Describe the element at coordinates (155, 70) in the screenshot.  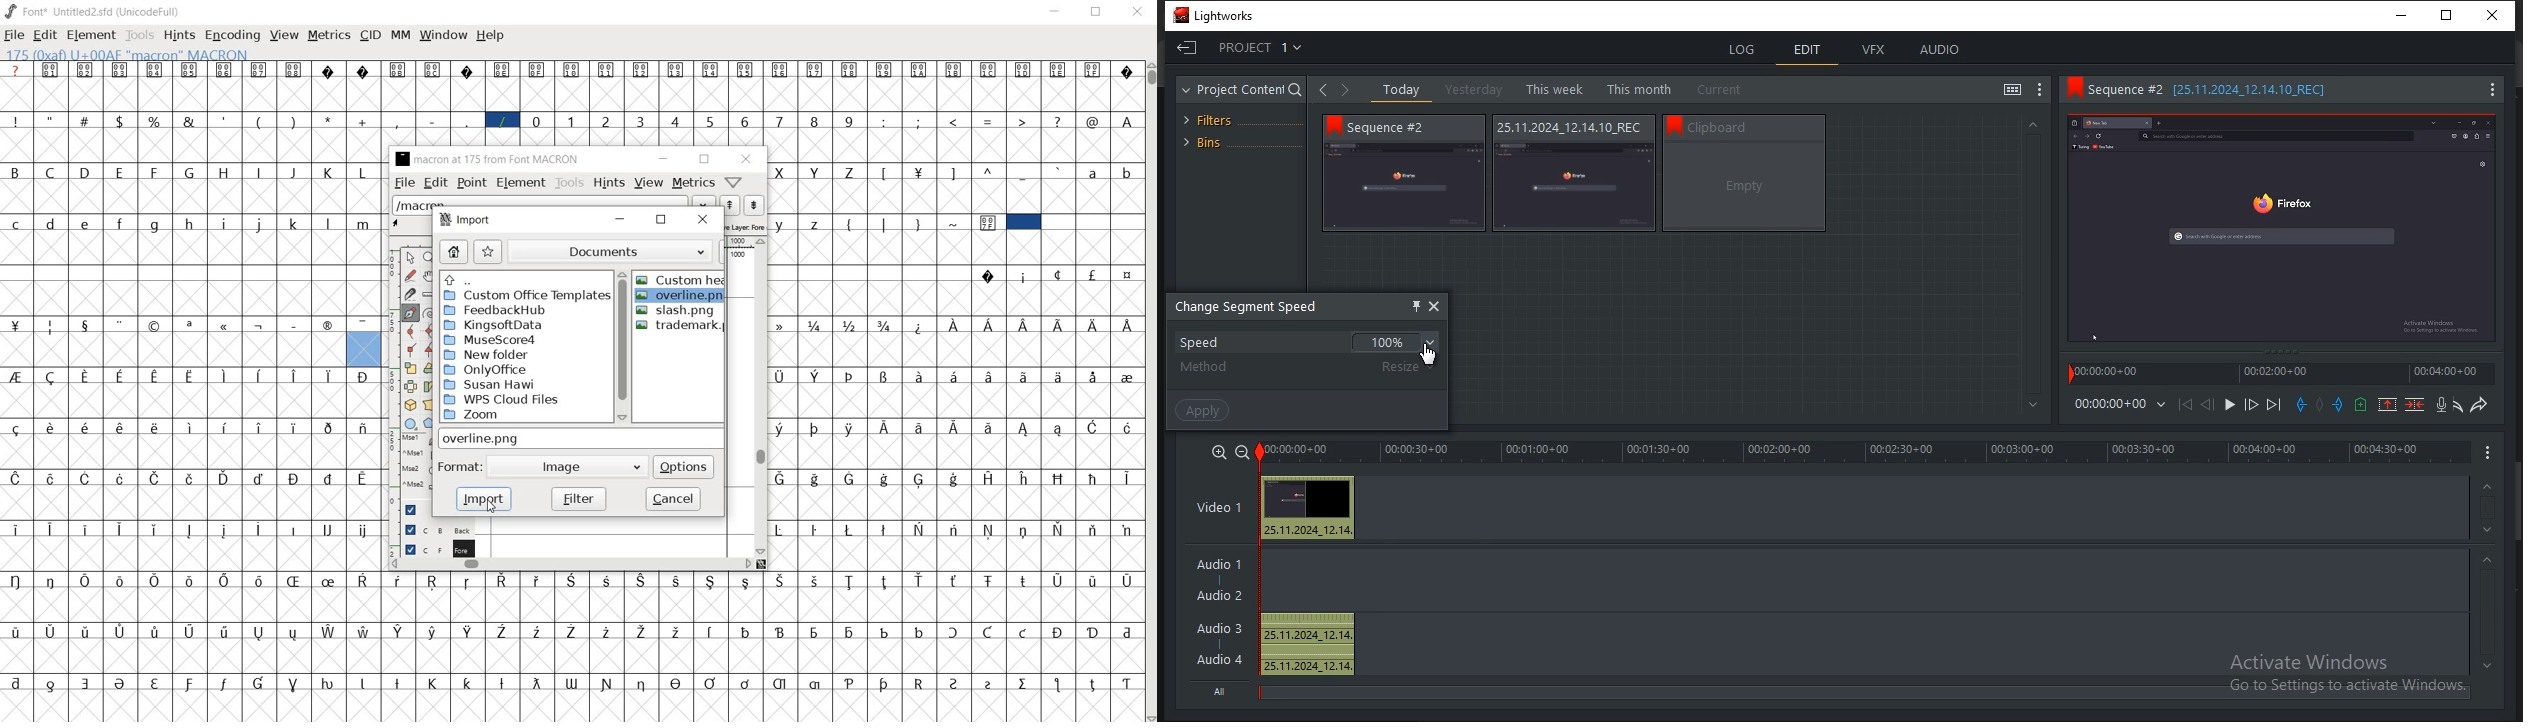
I see `Symbol` at that location.